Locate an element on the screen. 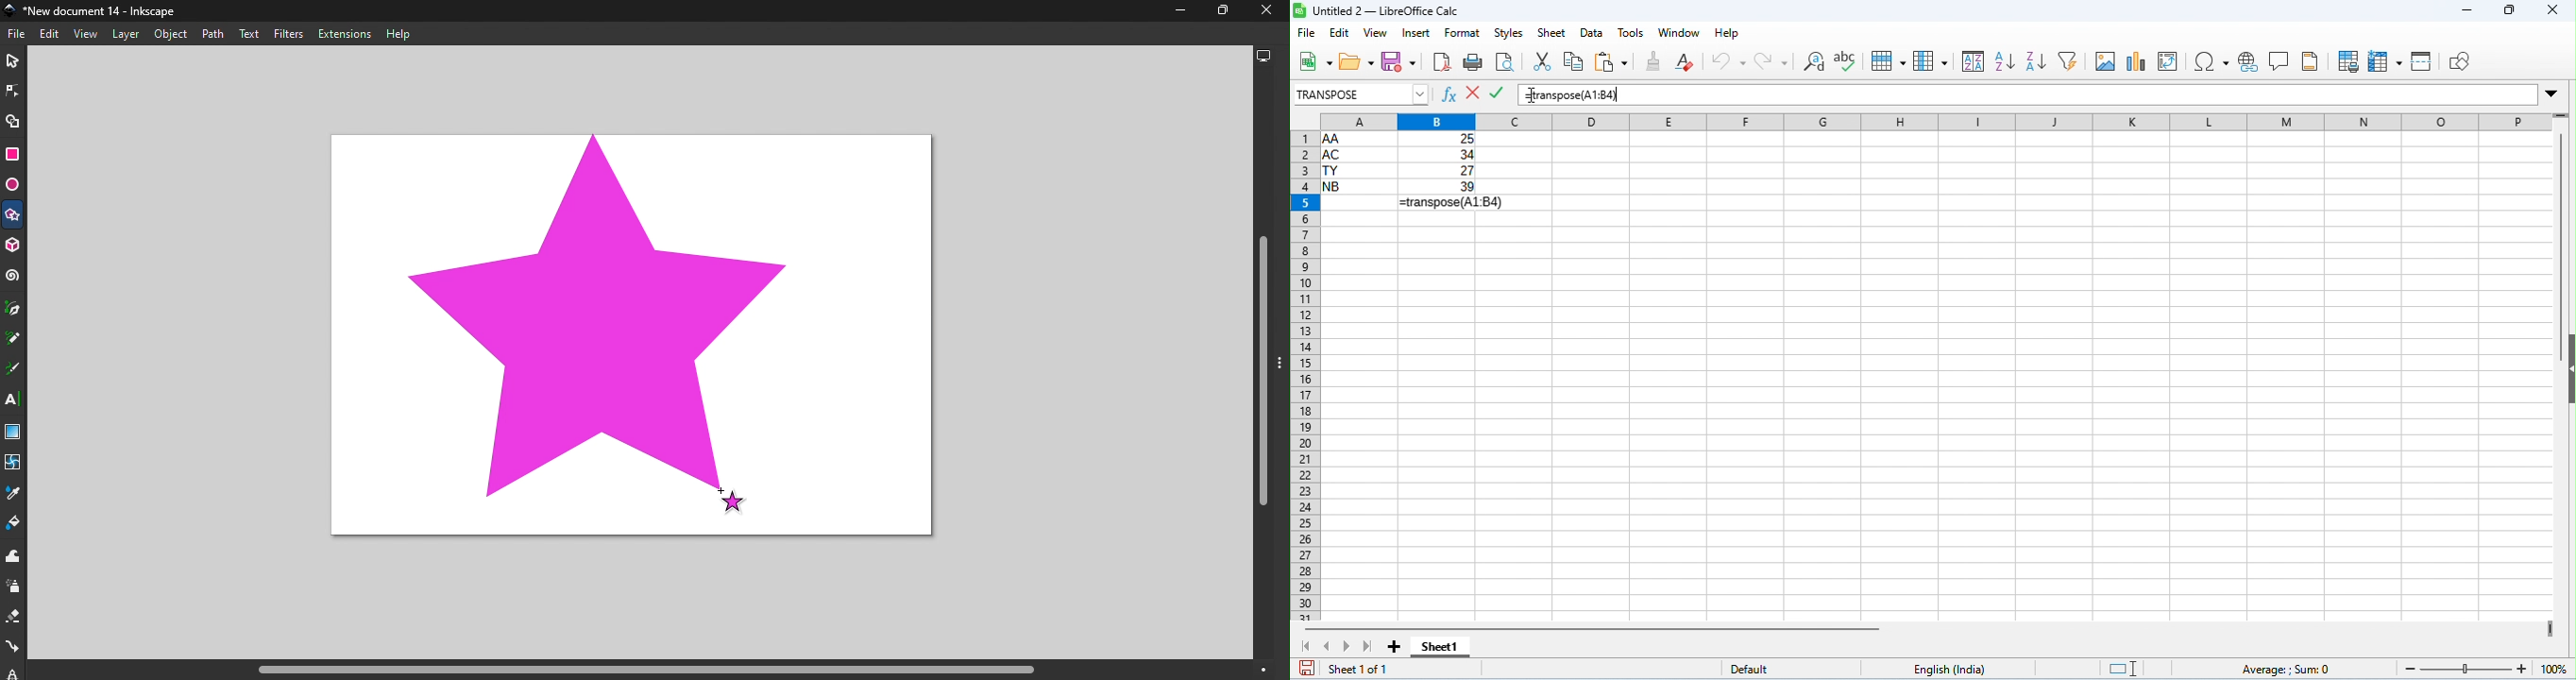 The image size is (2576, 700). title is located at coordinates (1377, 10).